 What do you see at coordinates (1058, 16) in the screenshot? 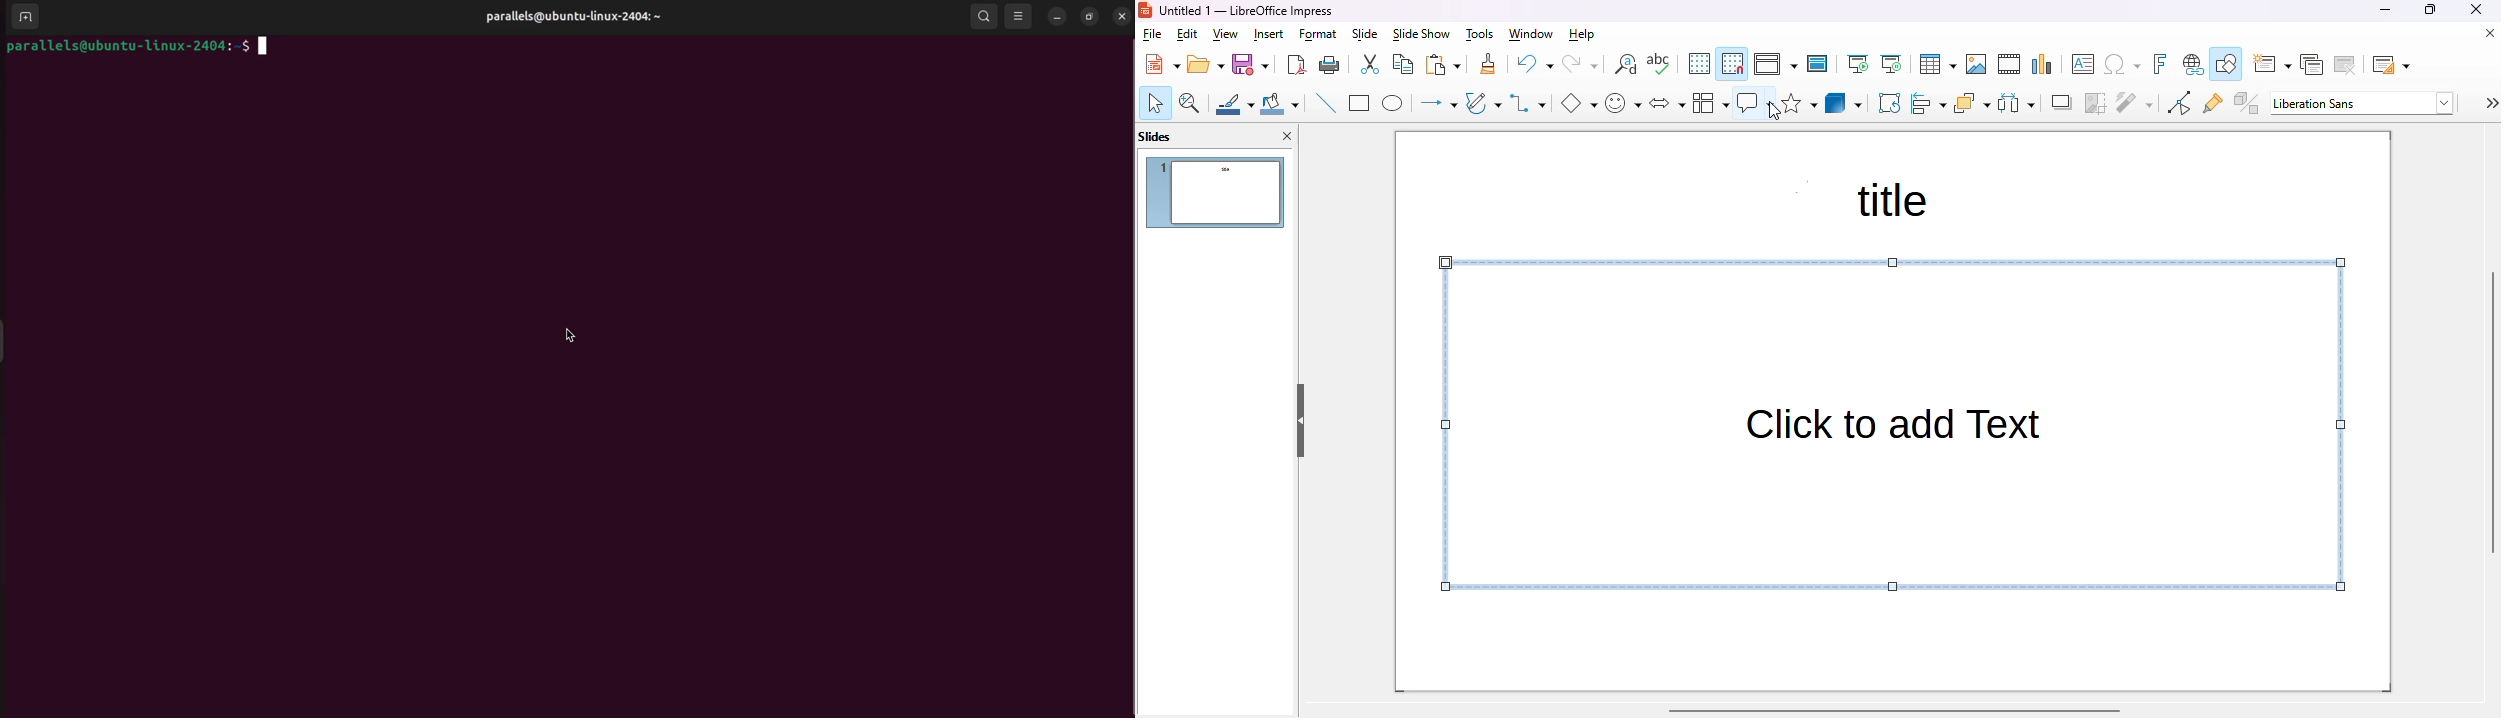
I see `minimize` at bounding box center [1058, 16].